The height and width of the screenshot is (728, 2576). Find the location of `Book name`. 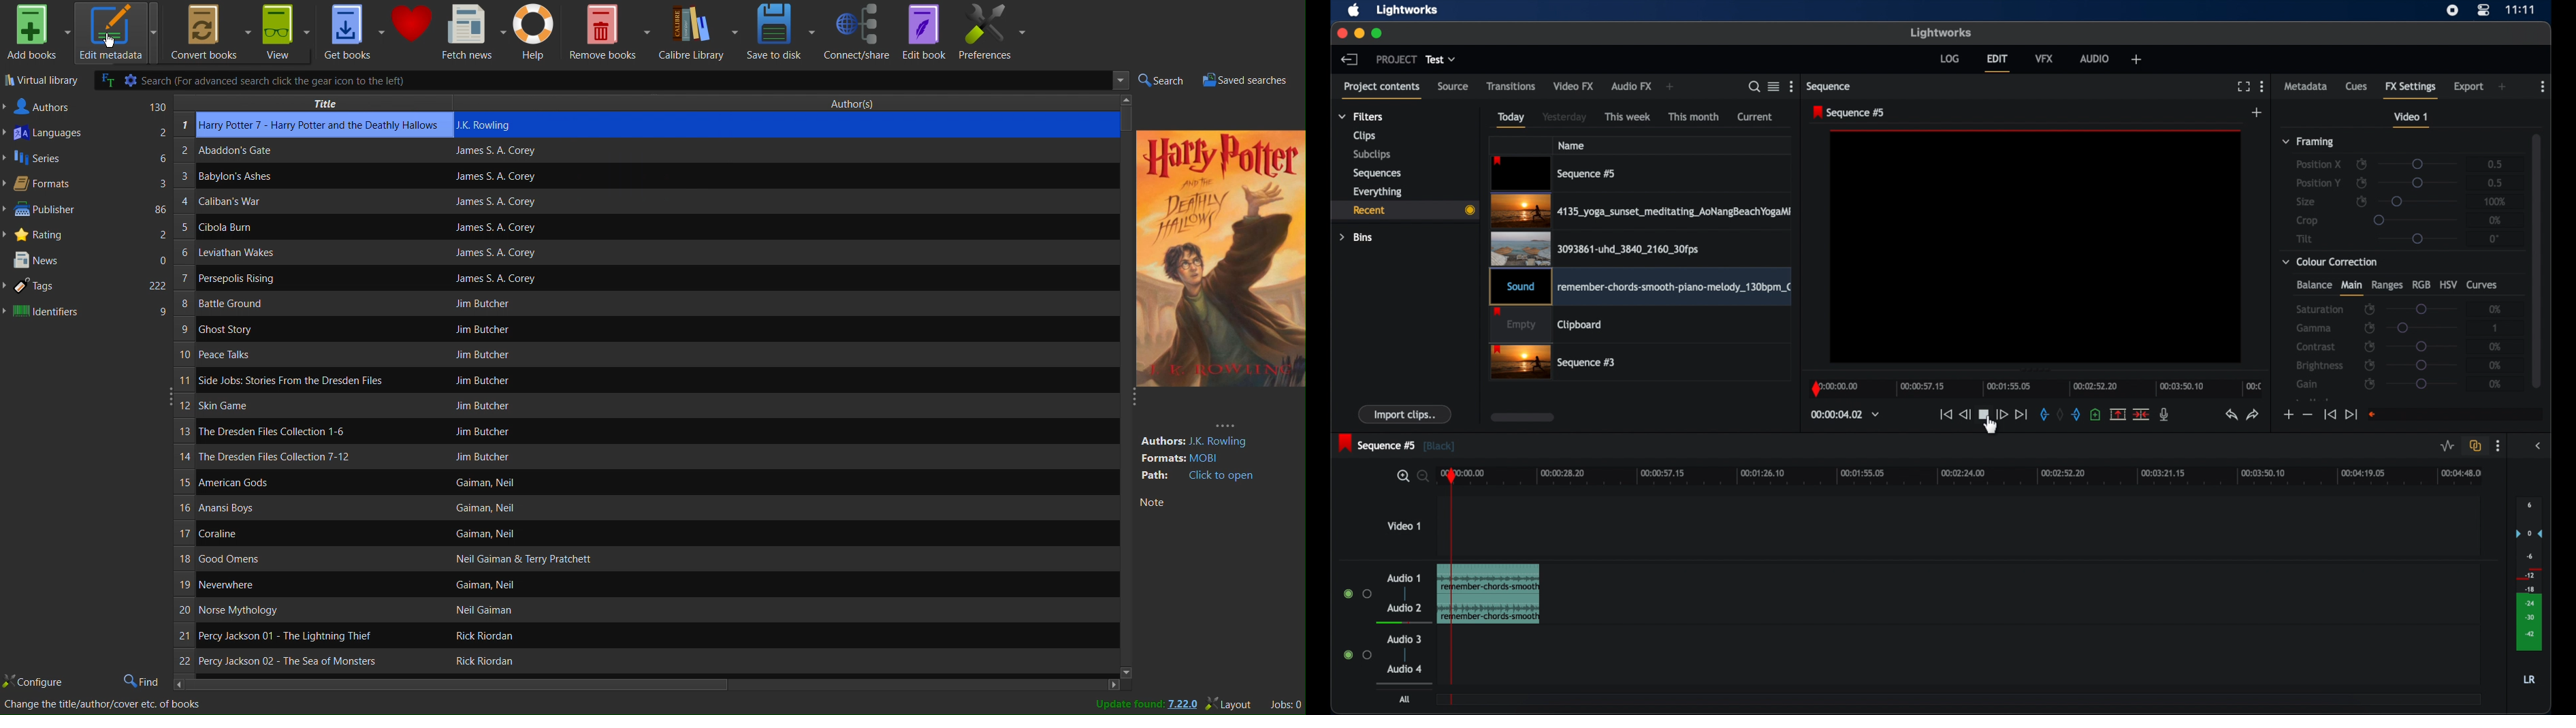

Book name is located at coordinates (300, 430).